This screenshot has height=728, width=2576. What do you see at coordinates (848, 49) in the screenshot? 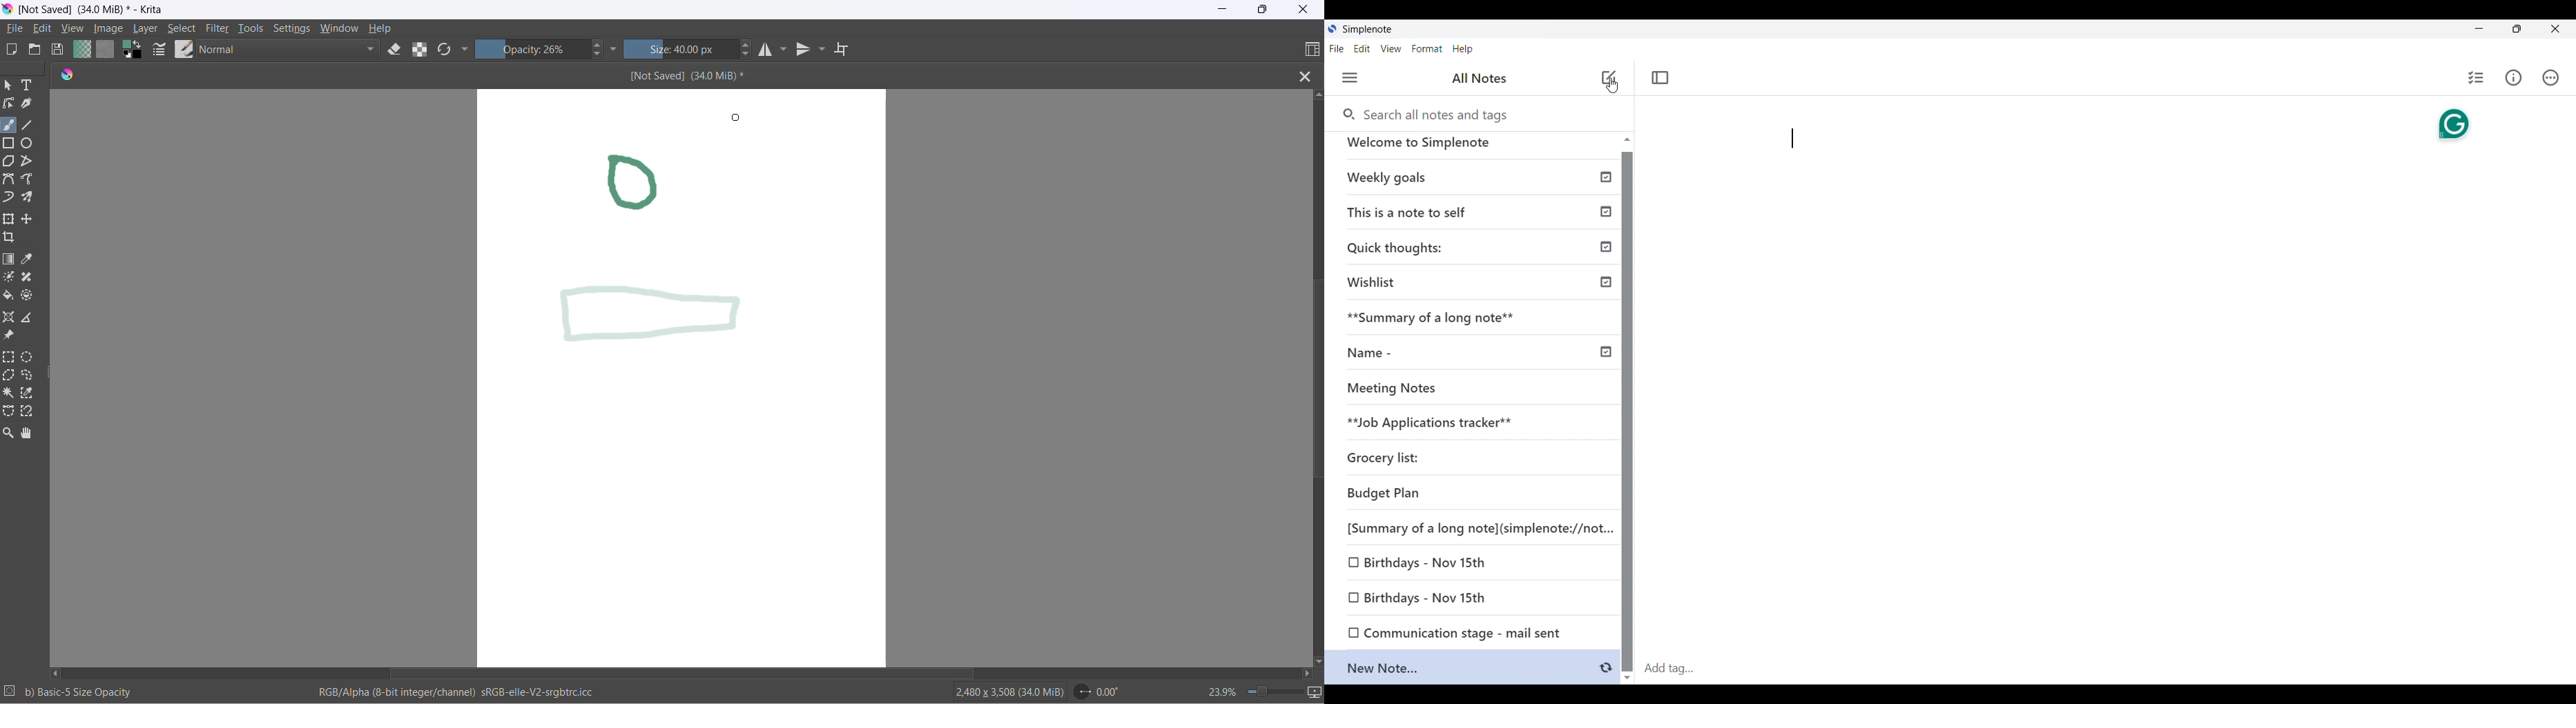
I see `wrap around mode` at bounding box center [848, 49].